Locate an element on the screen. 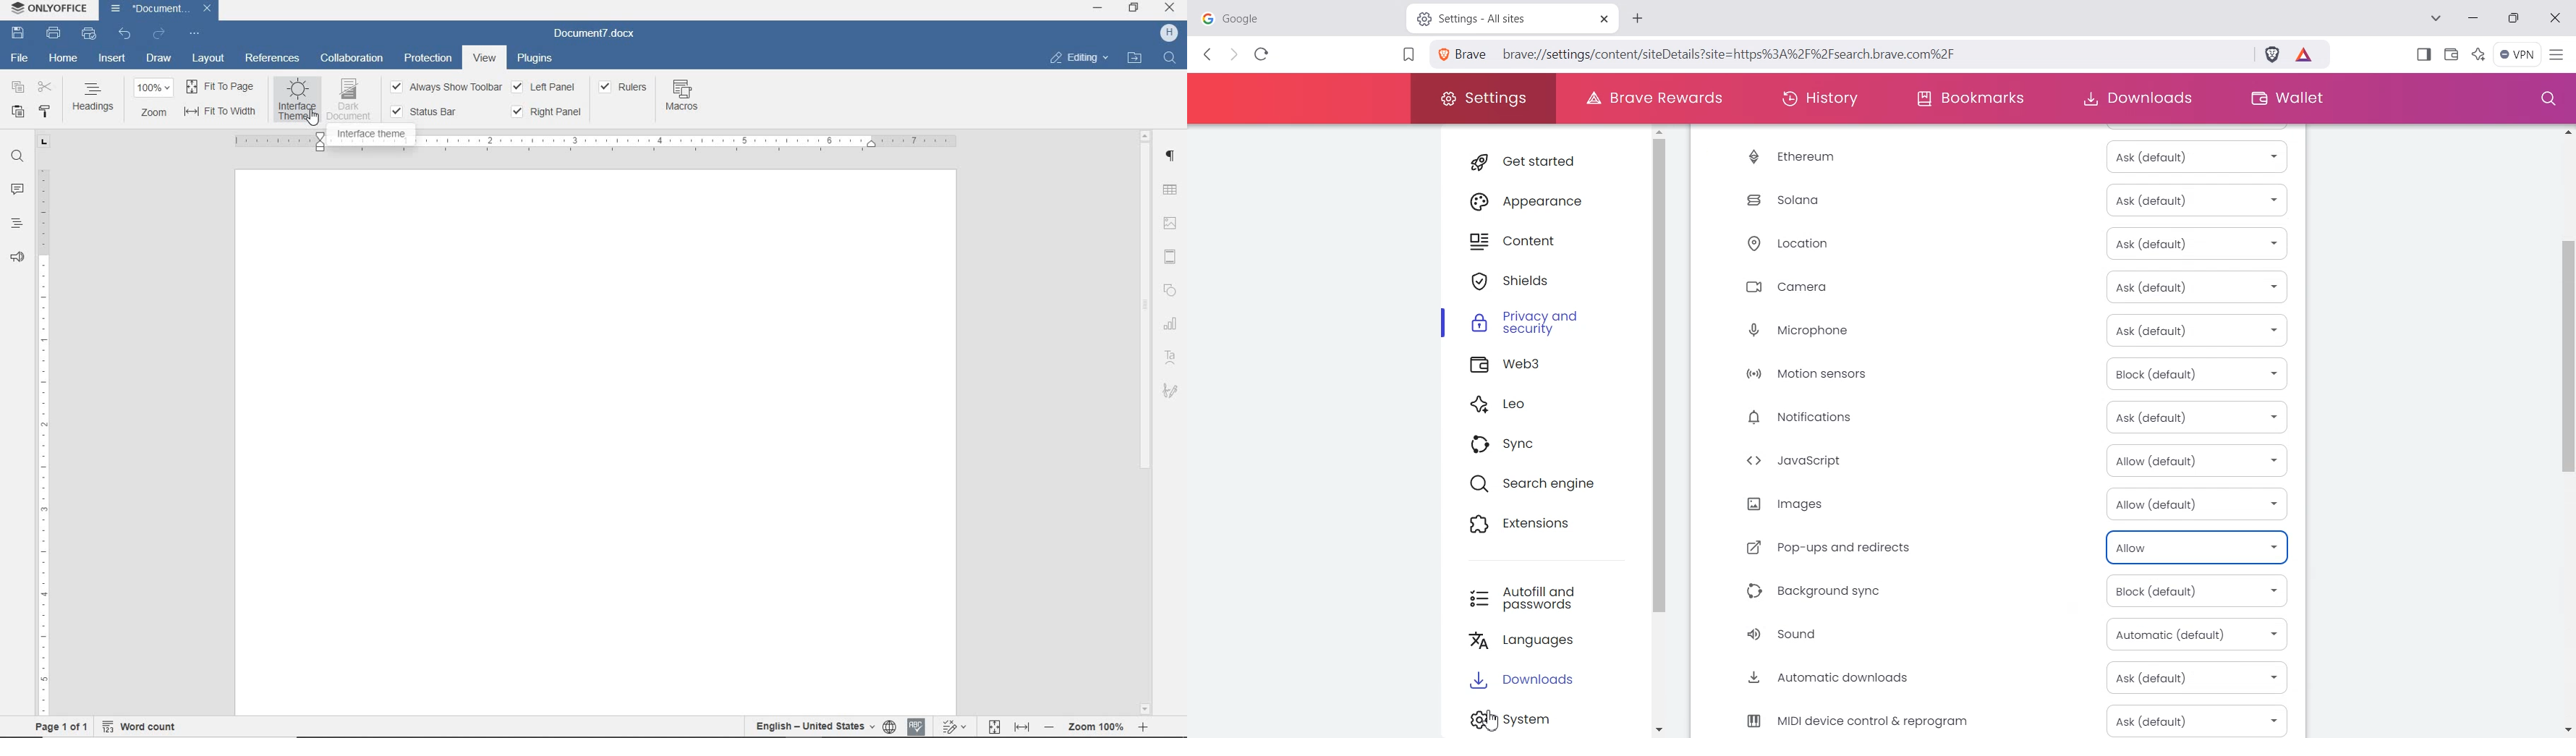 The image size is (2576, 756). Image Allow (Default) is located at coordinates (2001, 504).